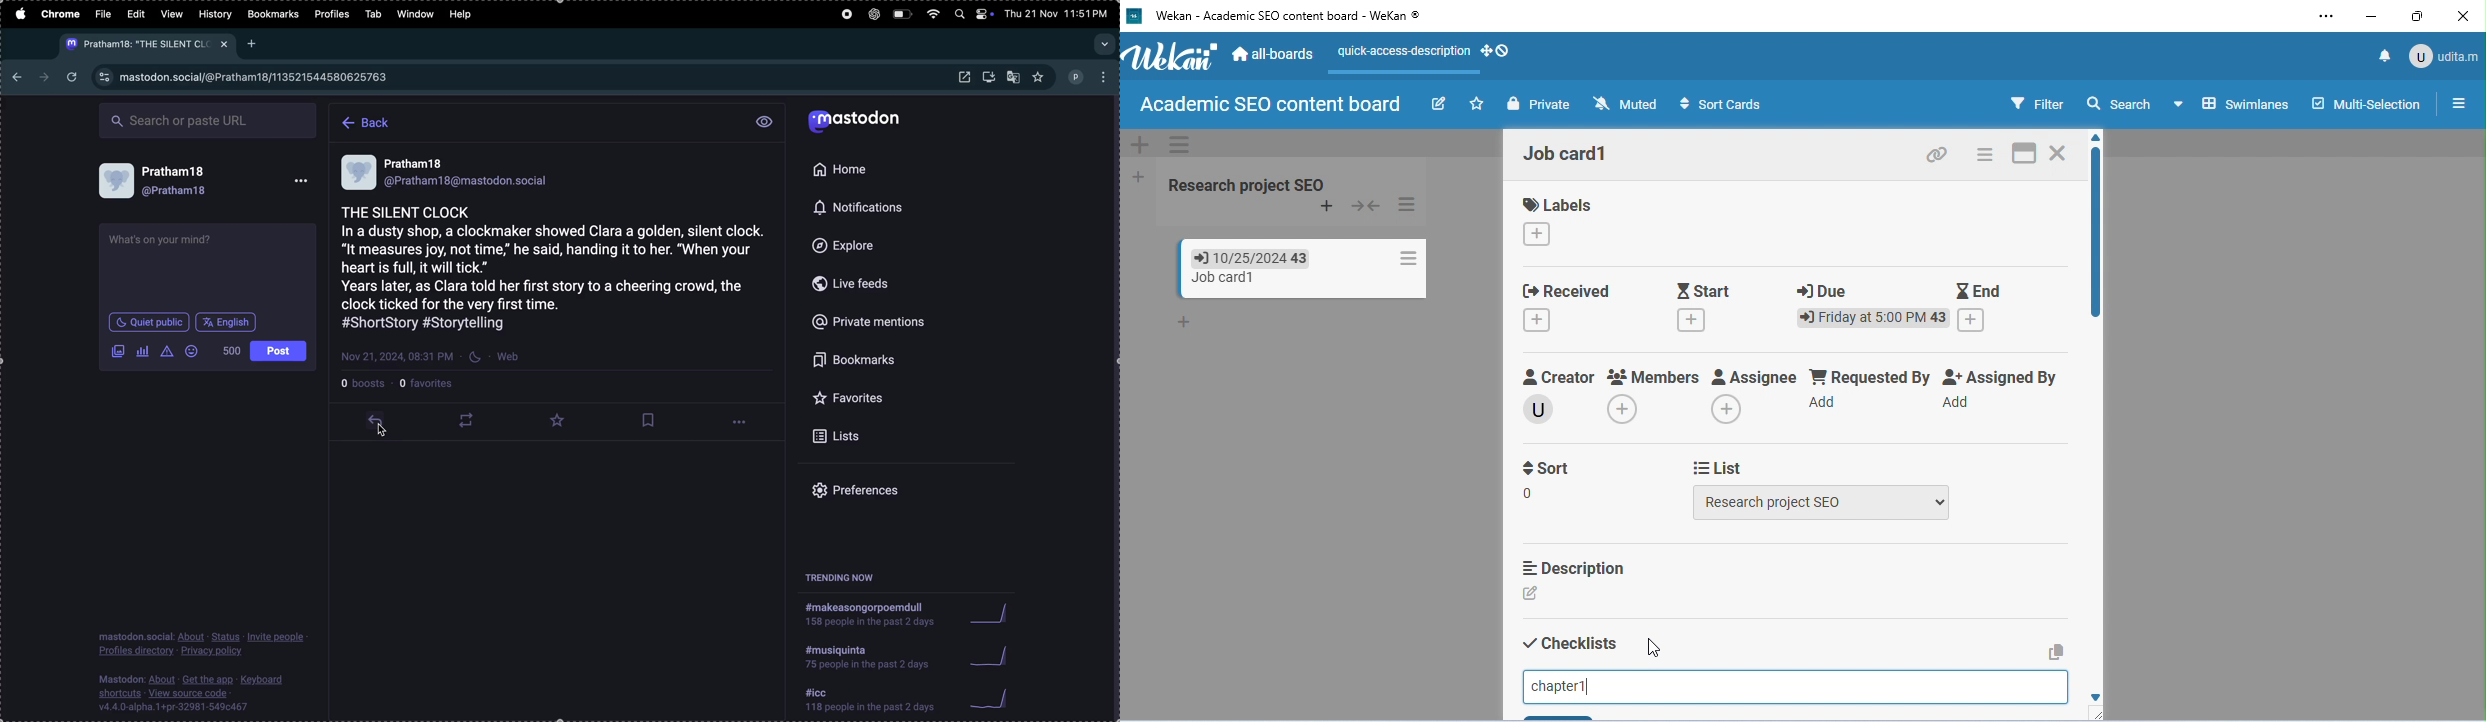  Describe the element at coordinates (1172, 60) in the screenshot. I see `wekan logo` at that location.